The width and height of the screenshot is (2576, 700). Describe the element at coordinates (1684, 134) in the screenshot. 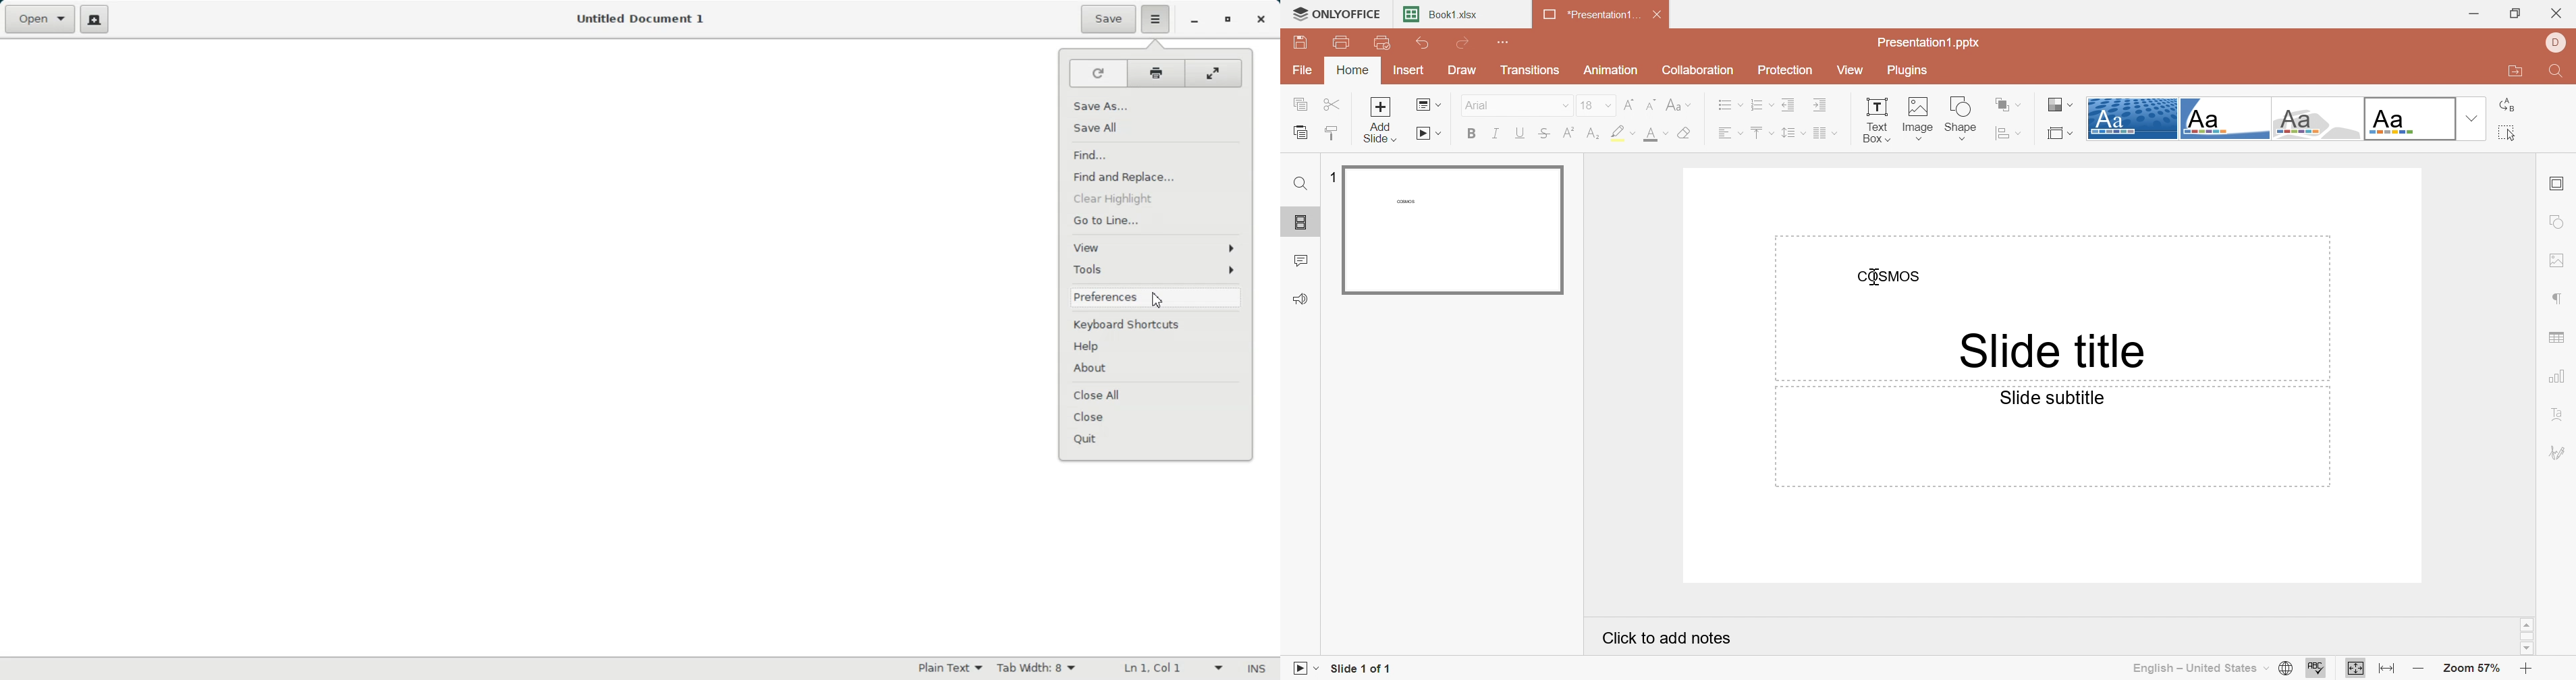

I see `Clear style` at that location.